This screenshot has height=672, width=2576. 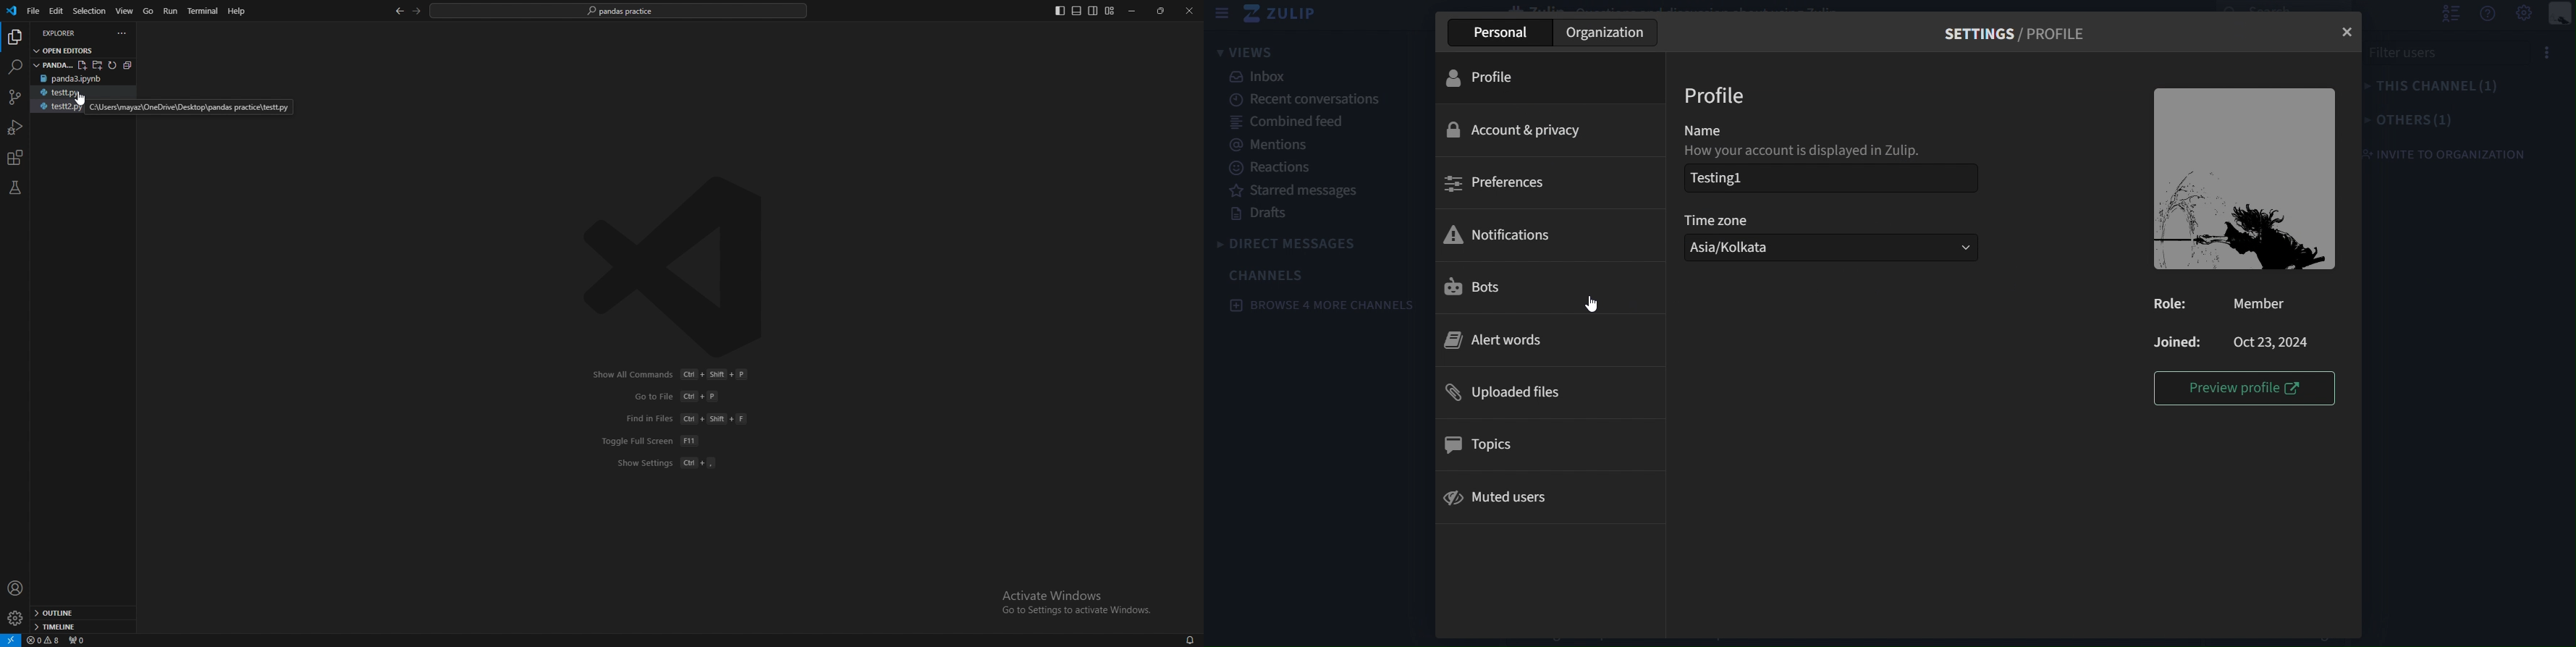 I want to click on preview profile, so click(x=2242, y=387).